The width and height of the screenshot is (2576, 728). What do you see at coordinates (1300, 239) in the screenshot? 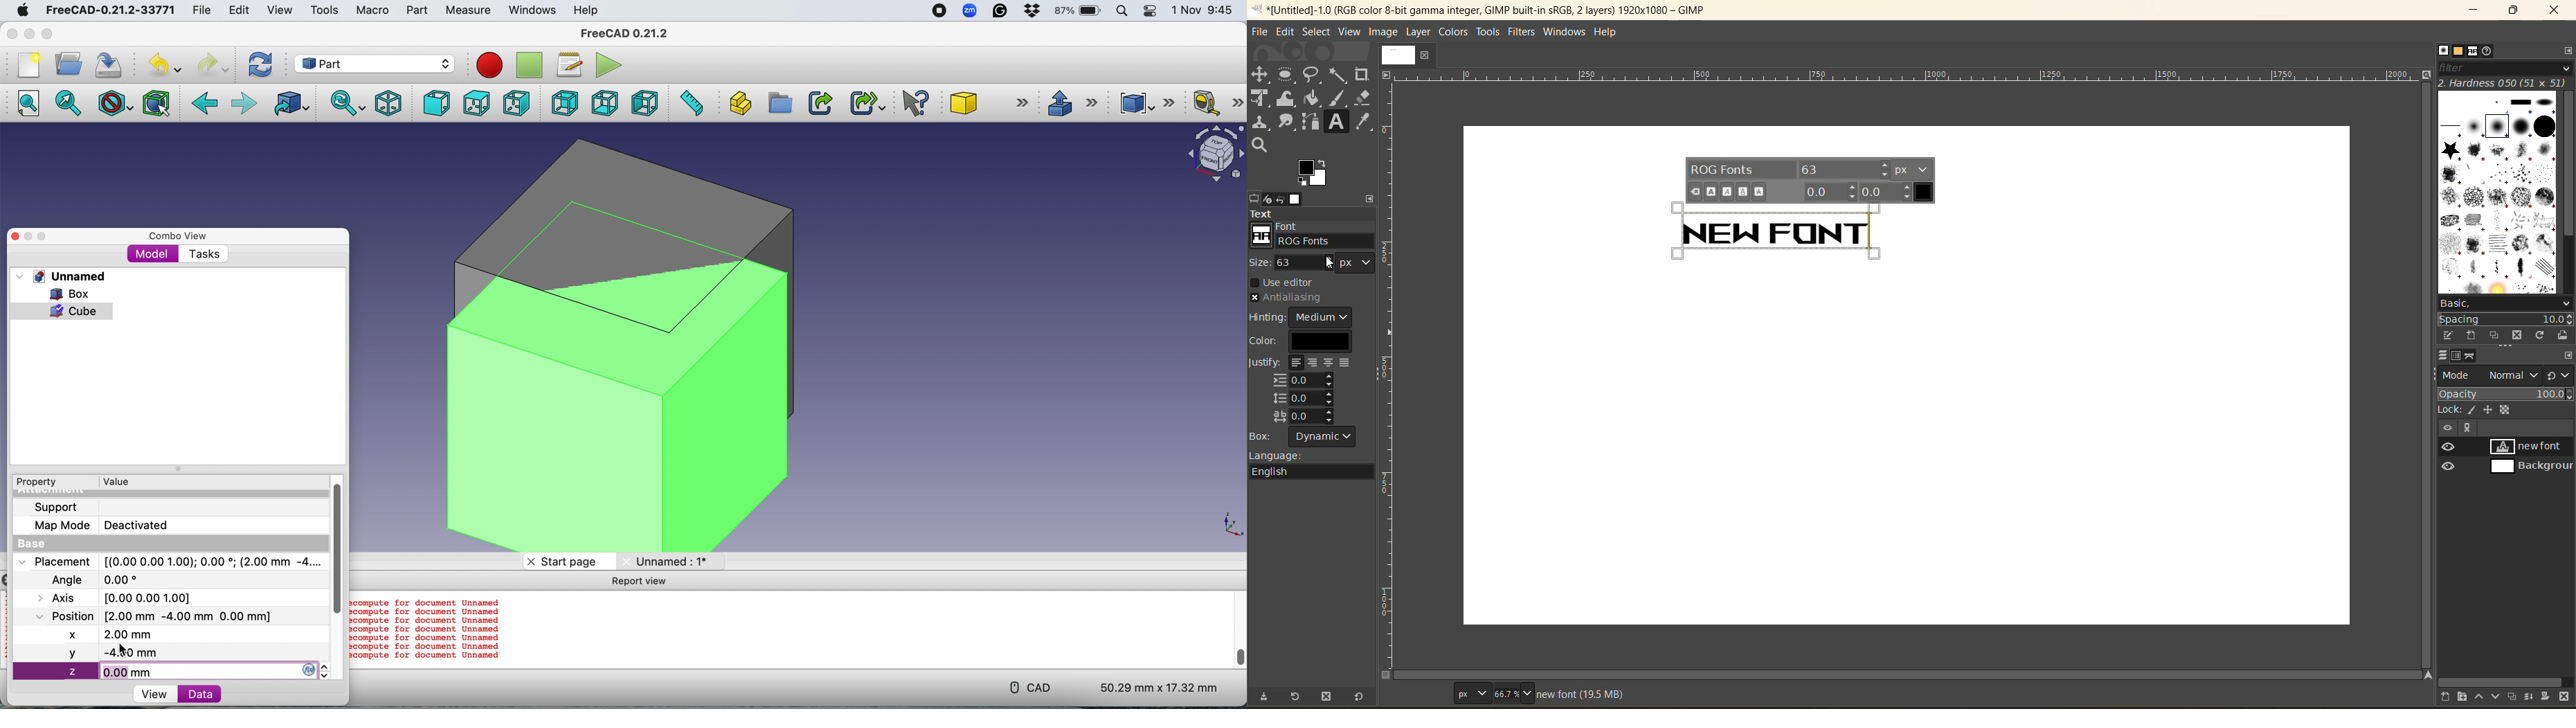
I see `selected font` at bounding box center [1300, 239].